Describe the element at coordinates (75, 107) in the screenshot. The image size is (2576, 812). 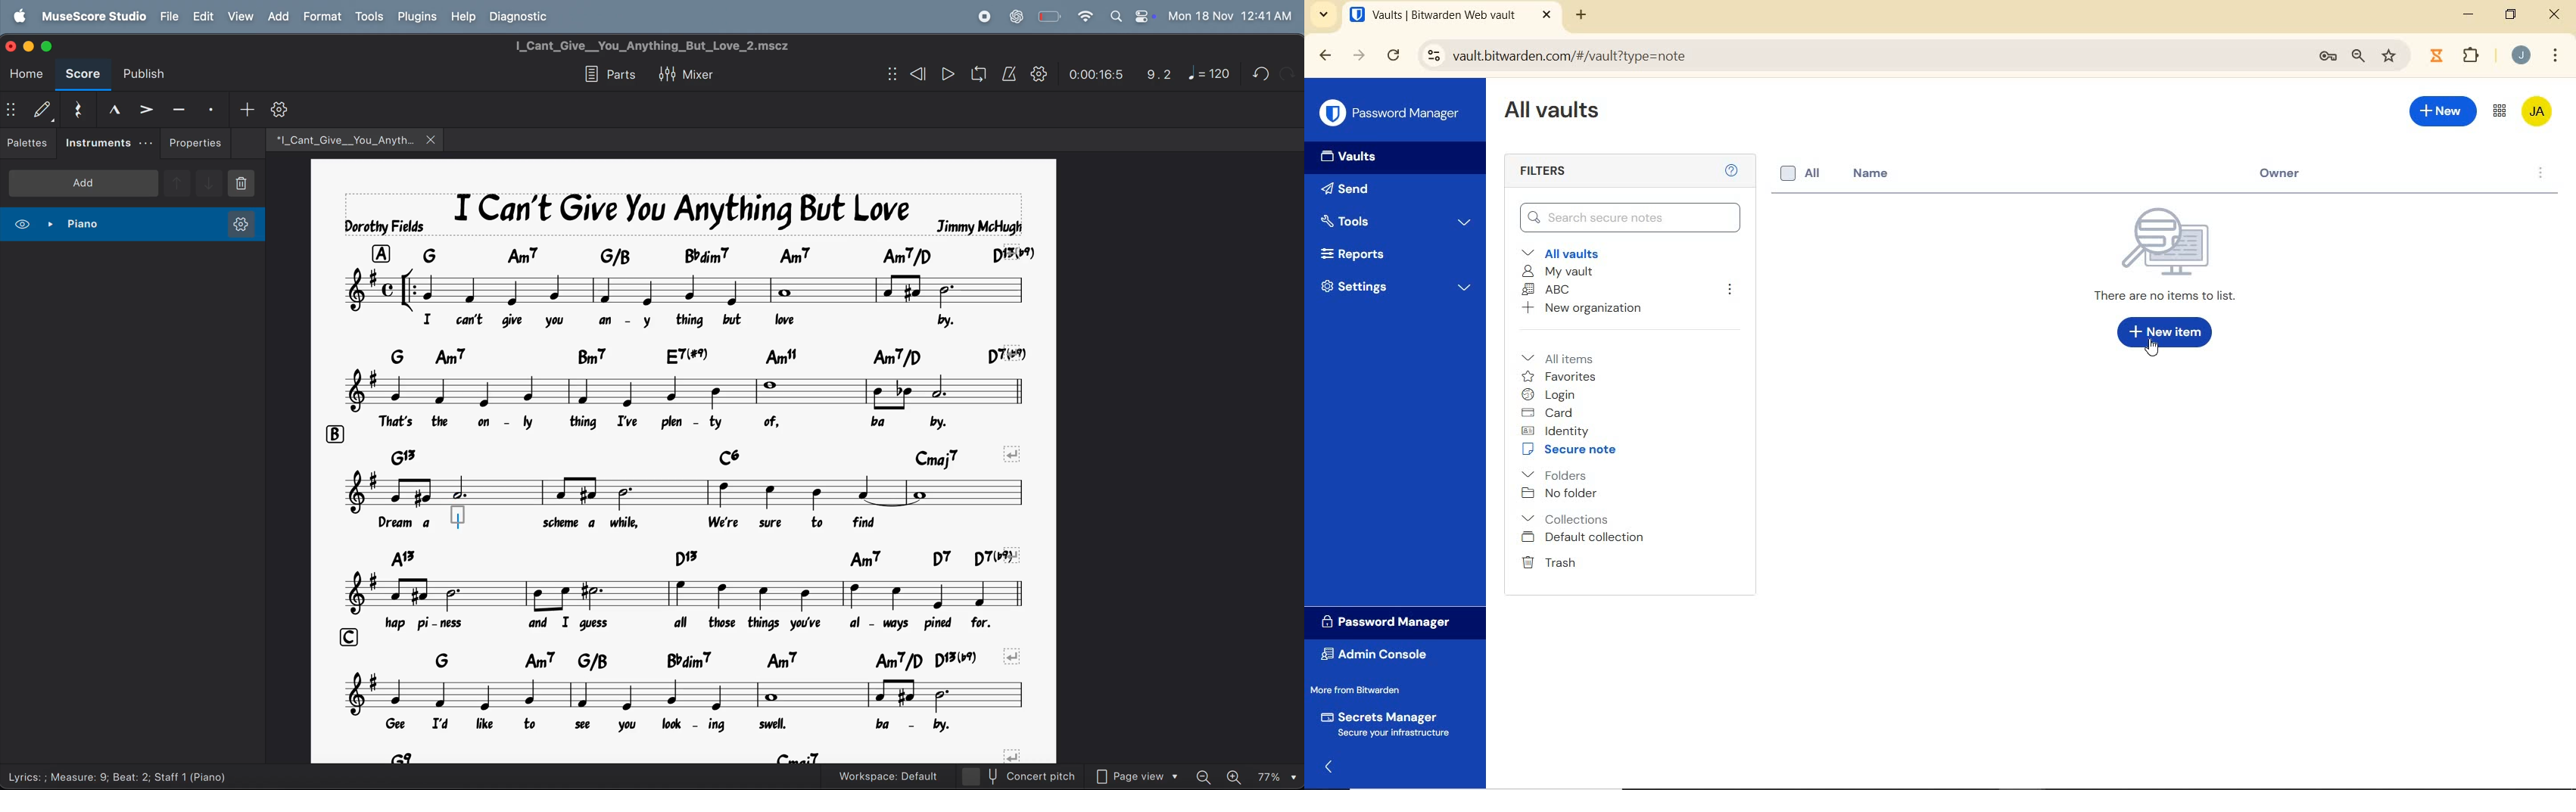
I see `rest` at that location.